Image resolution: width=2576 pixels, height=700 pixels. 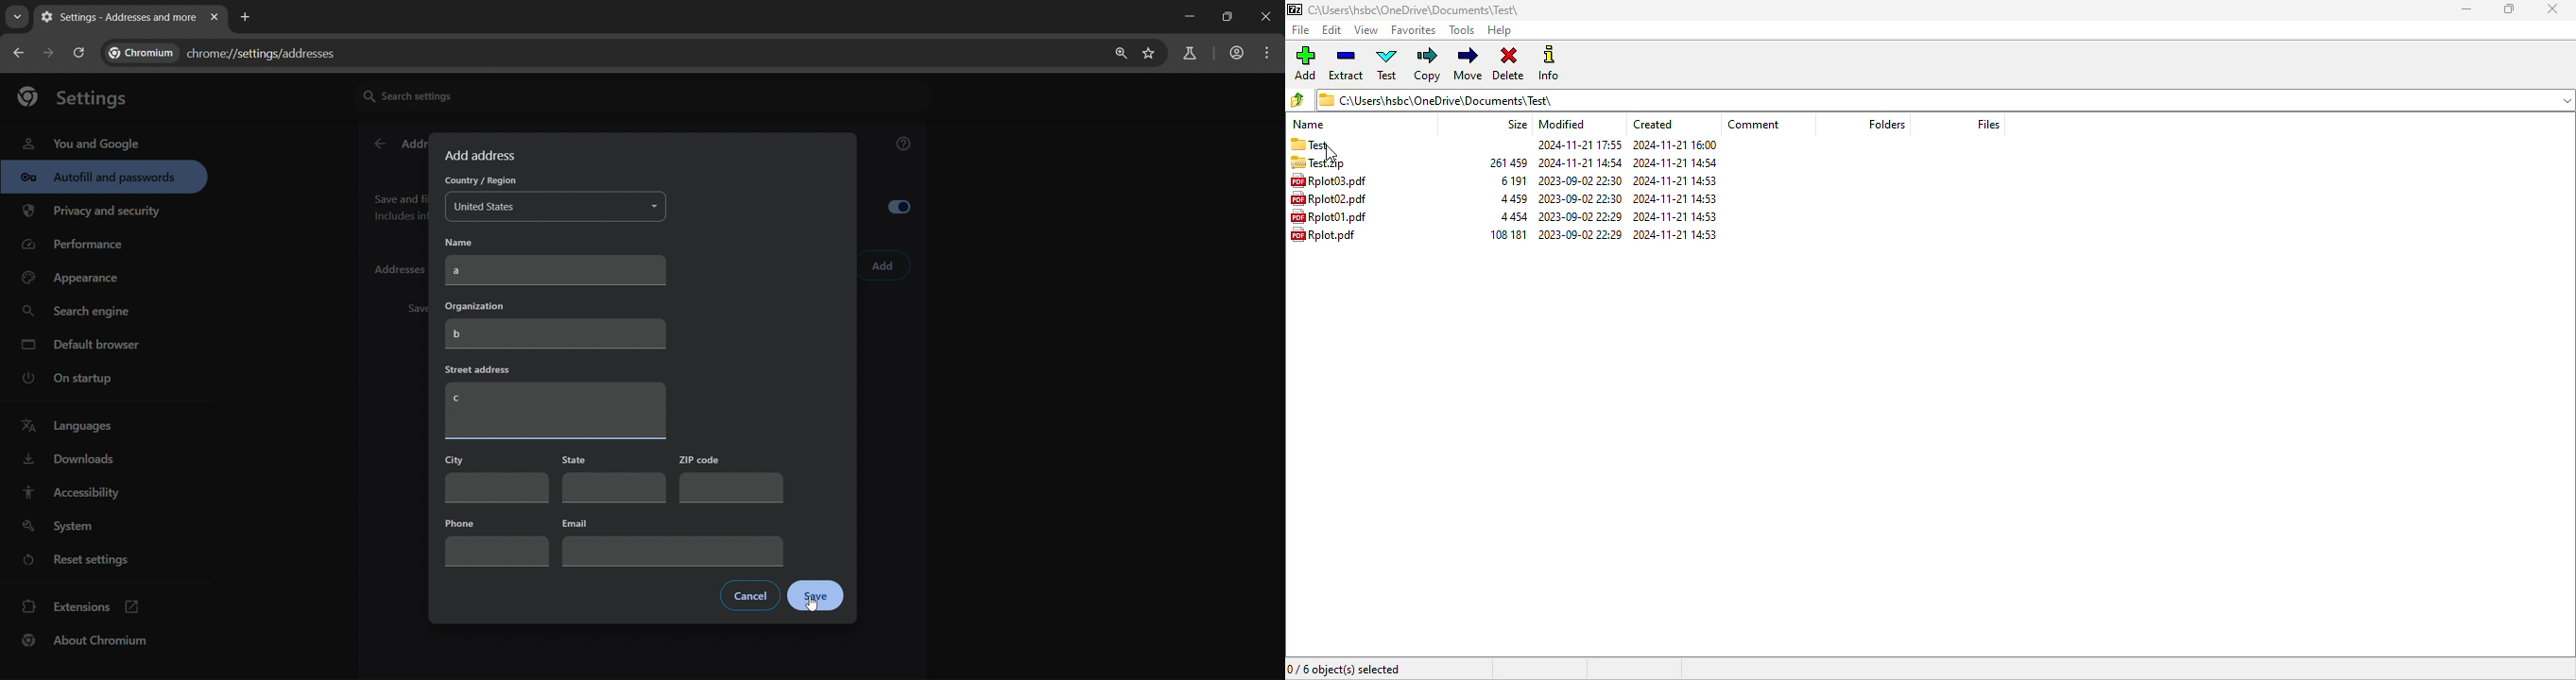 I want to click on reset settings, so click(x=88, y=562).